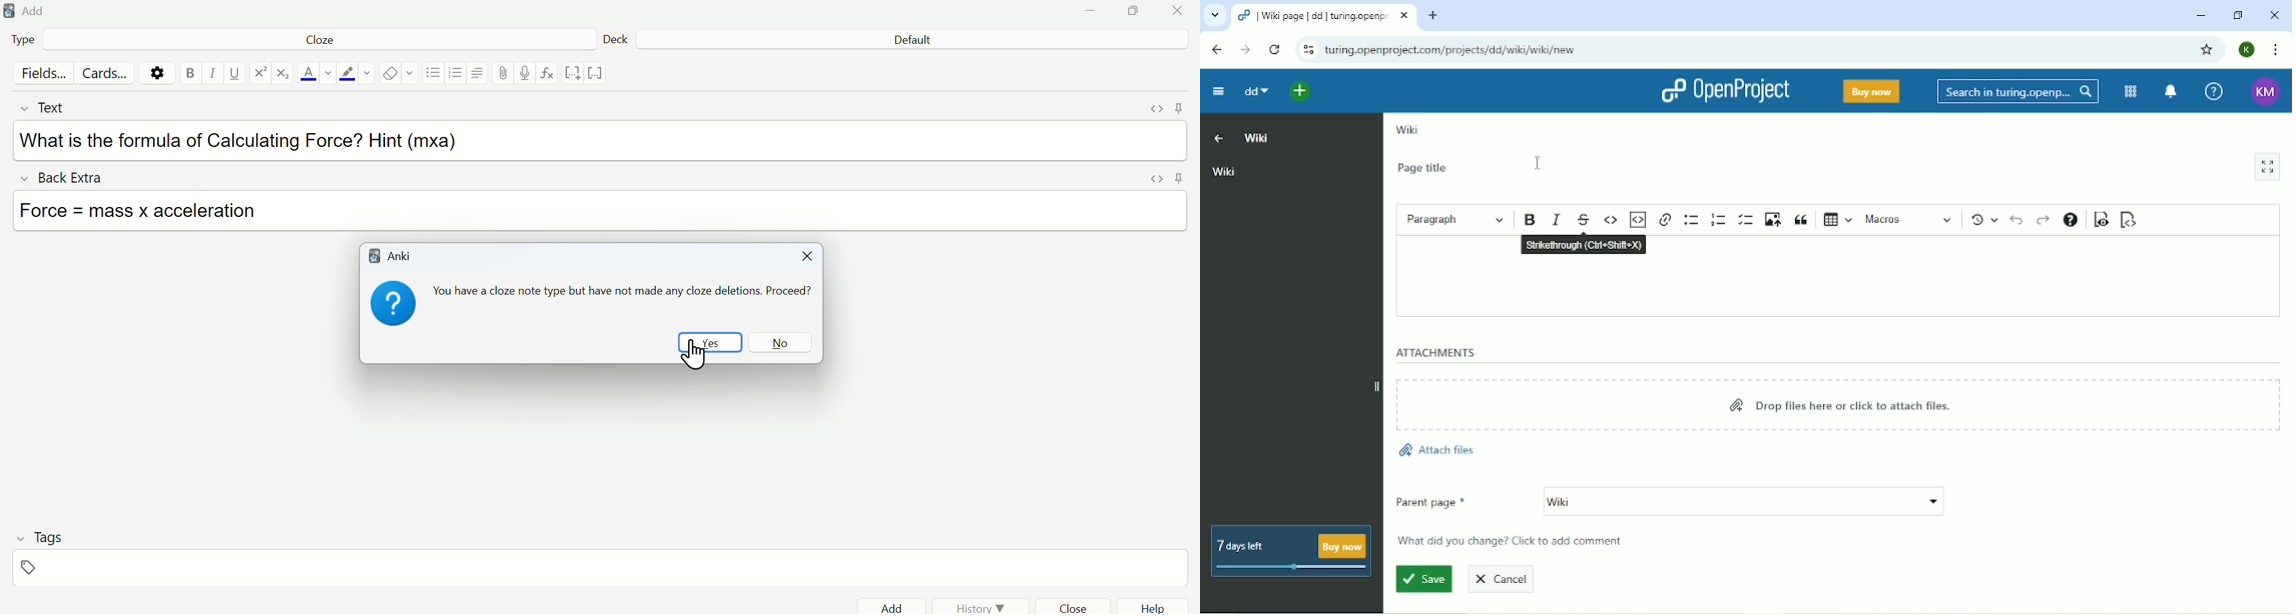 This screenshot has height=616, width=2296. What do you see at coordinates (2129, 218) in the screenshot?
I see `Switch to markdown source` at bounding box center [2129, 218].